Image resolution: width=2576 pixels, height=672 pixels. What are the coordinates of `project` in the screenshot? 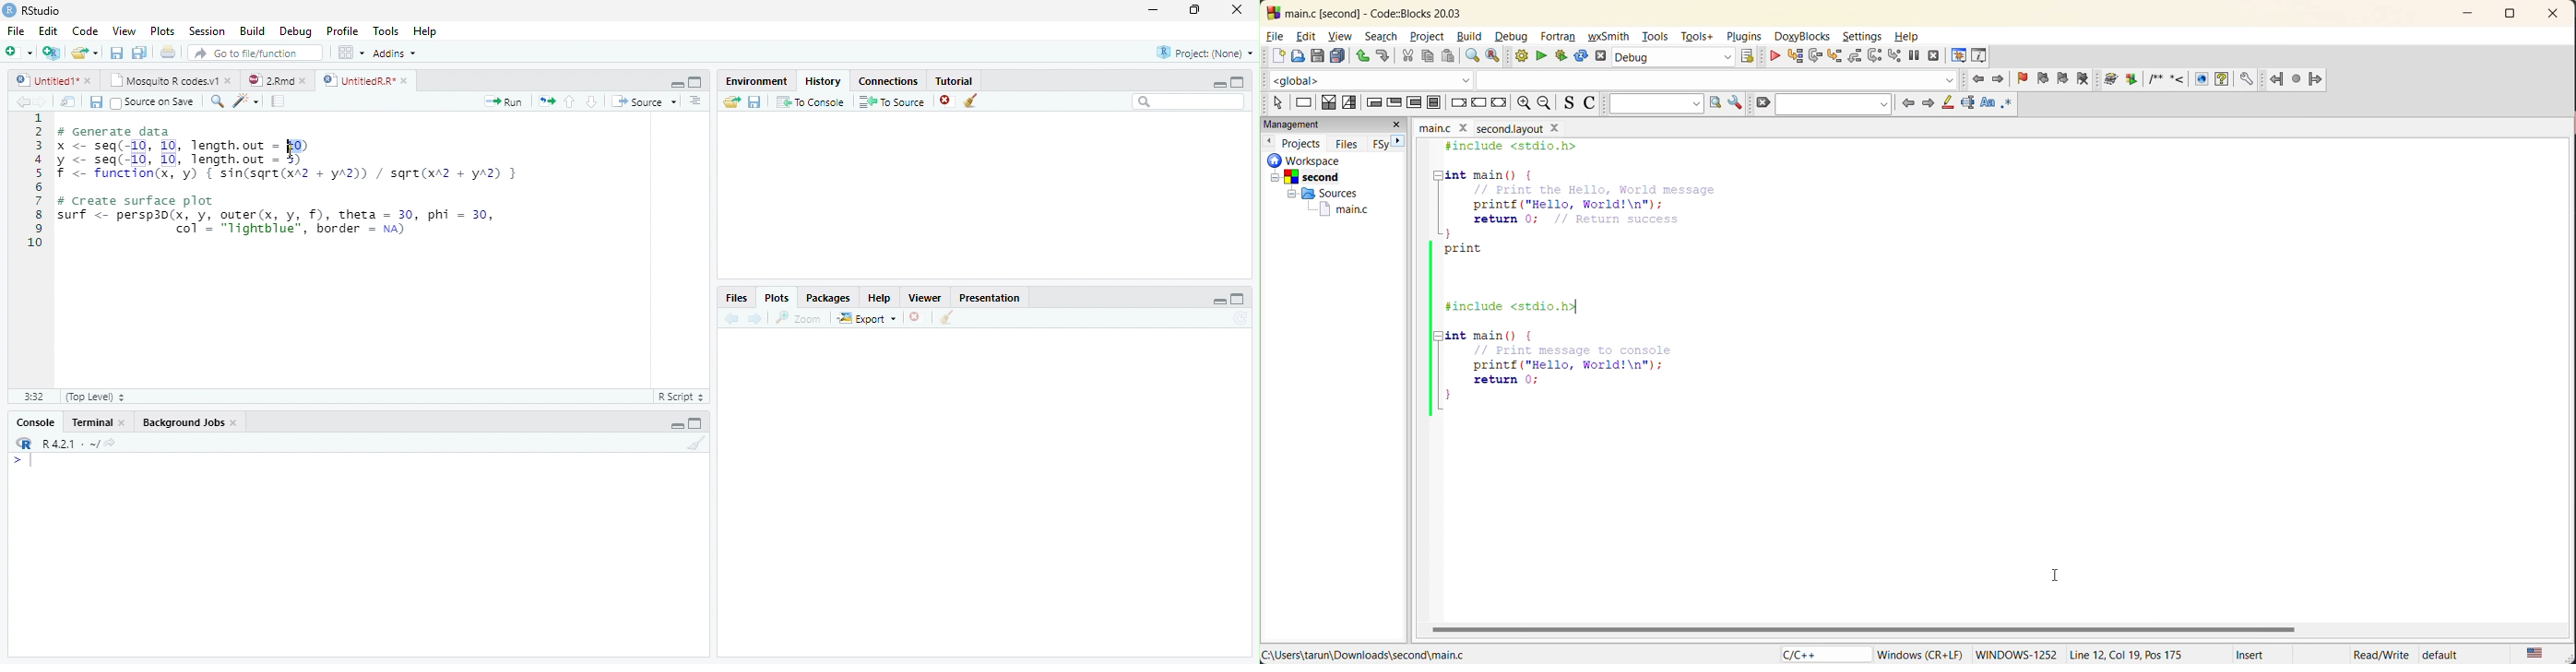 It's located at (1429, 38).